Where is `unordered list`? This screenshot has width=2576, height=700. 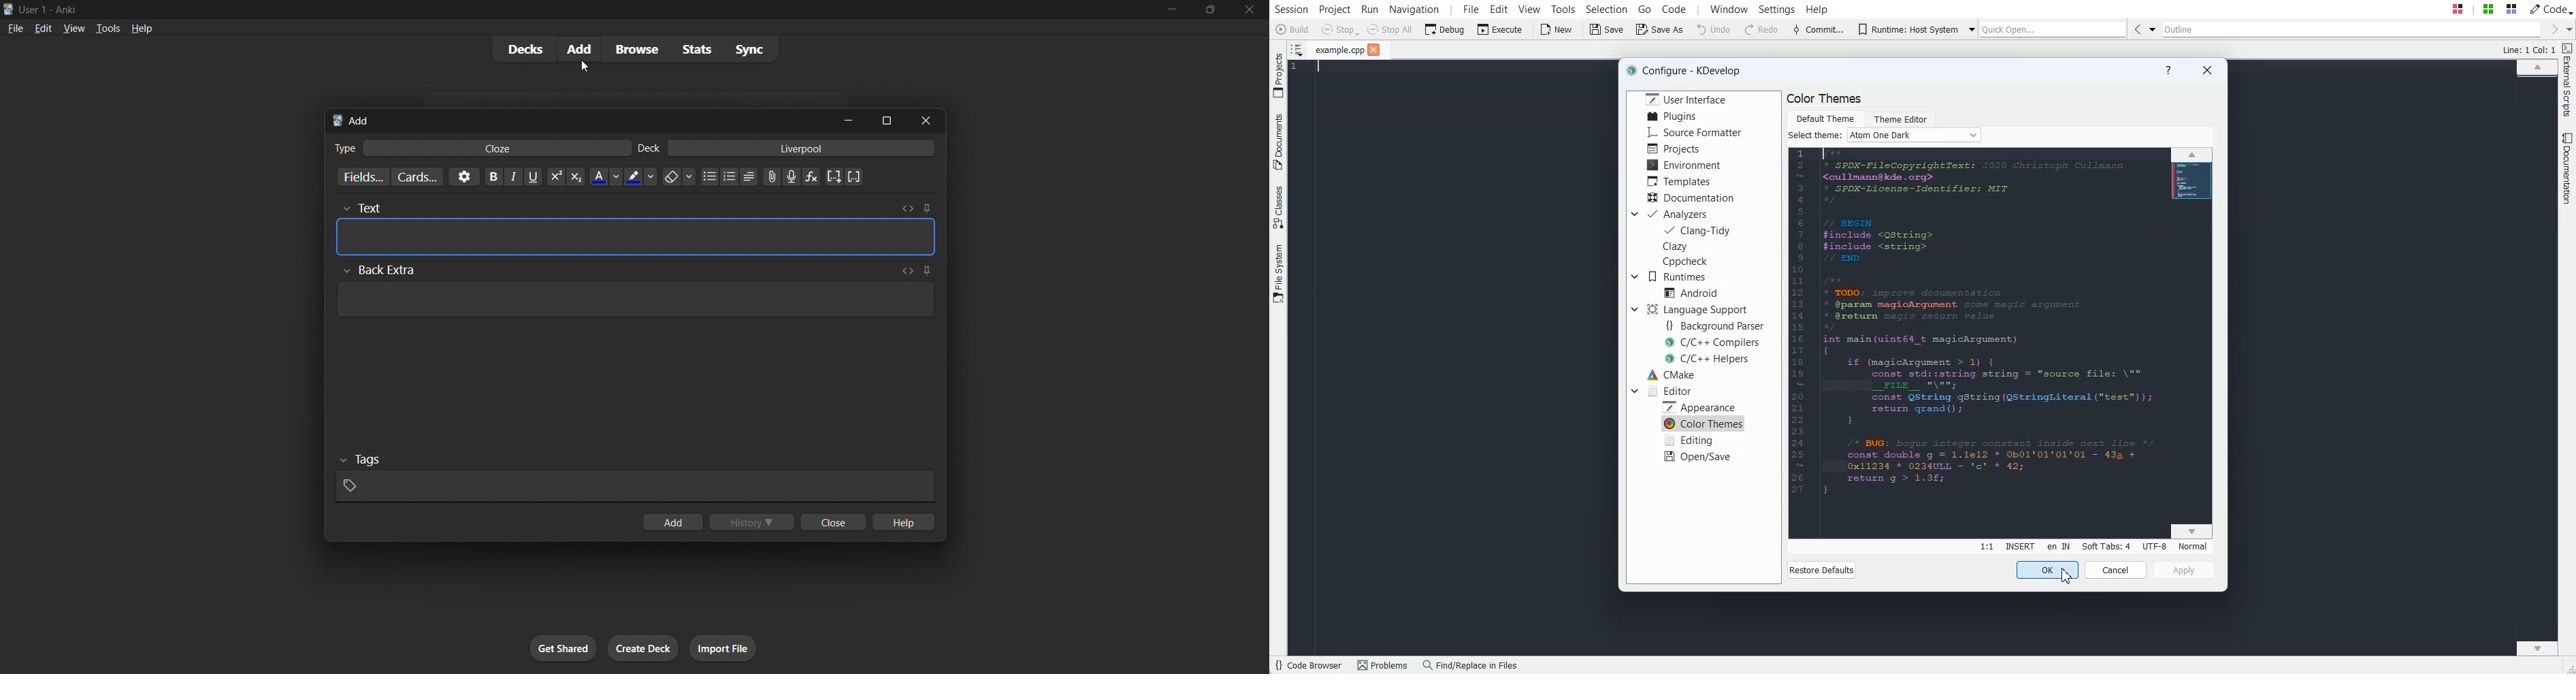 unordered list is located at coordinates (712, 179).